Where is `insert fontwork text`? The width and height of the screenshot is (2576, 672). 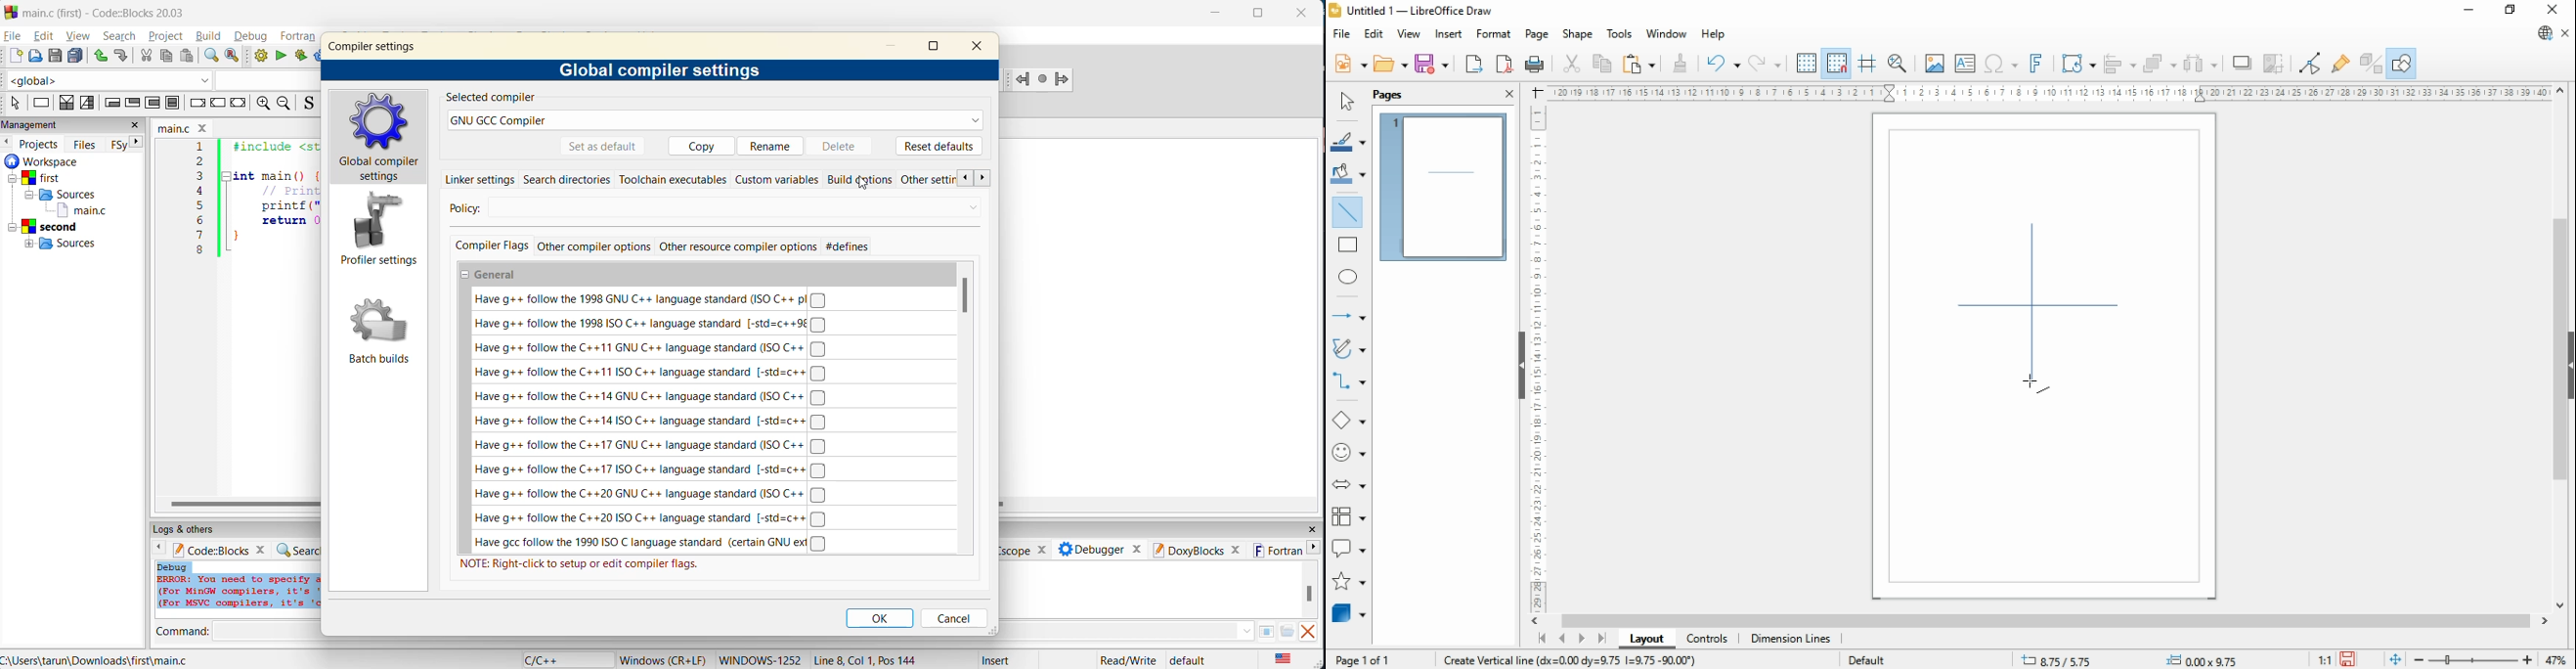 insert fontwork text is located at coordinates (2037, 65).